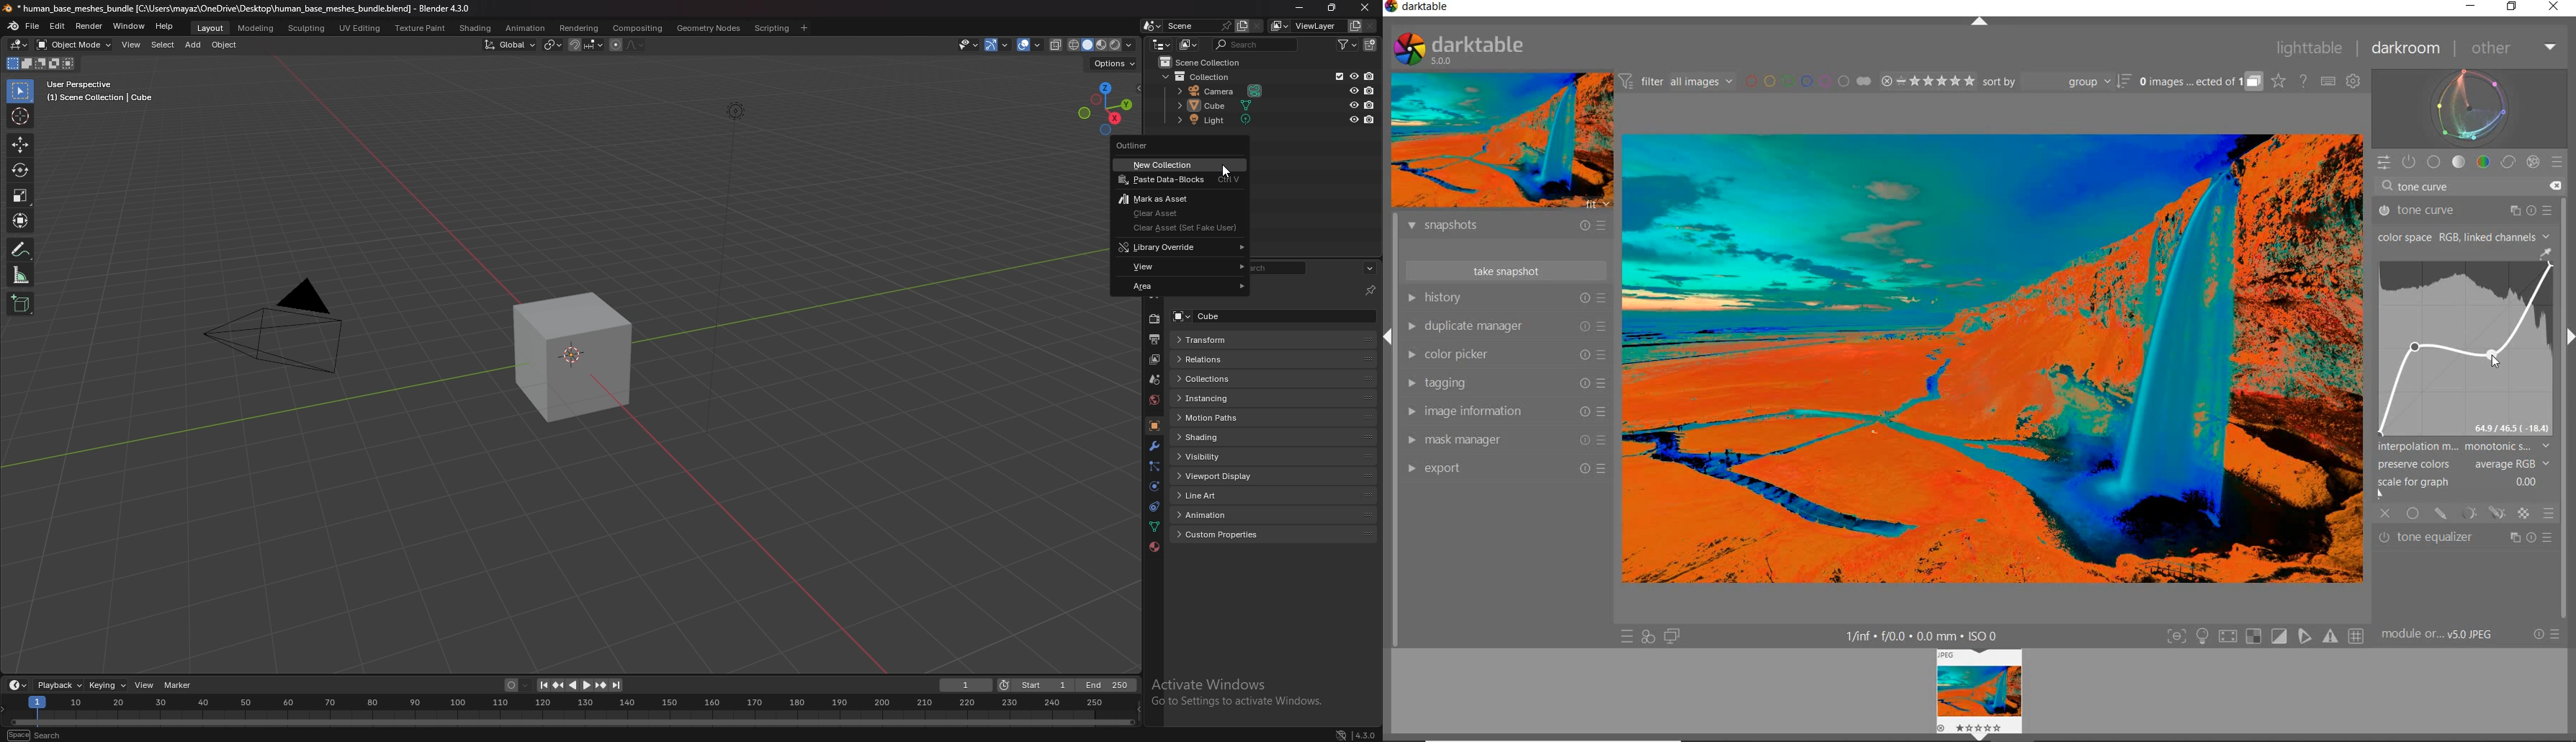 The width and height of the screenshot is (2576, 756). What do you see at coordinates (1990, 357) in the screenshot?
I see `SELECTED IMAGE` at bounding box center [1990, 357].